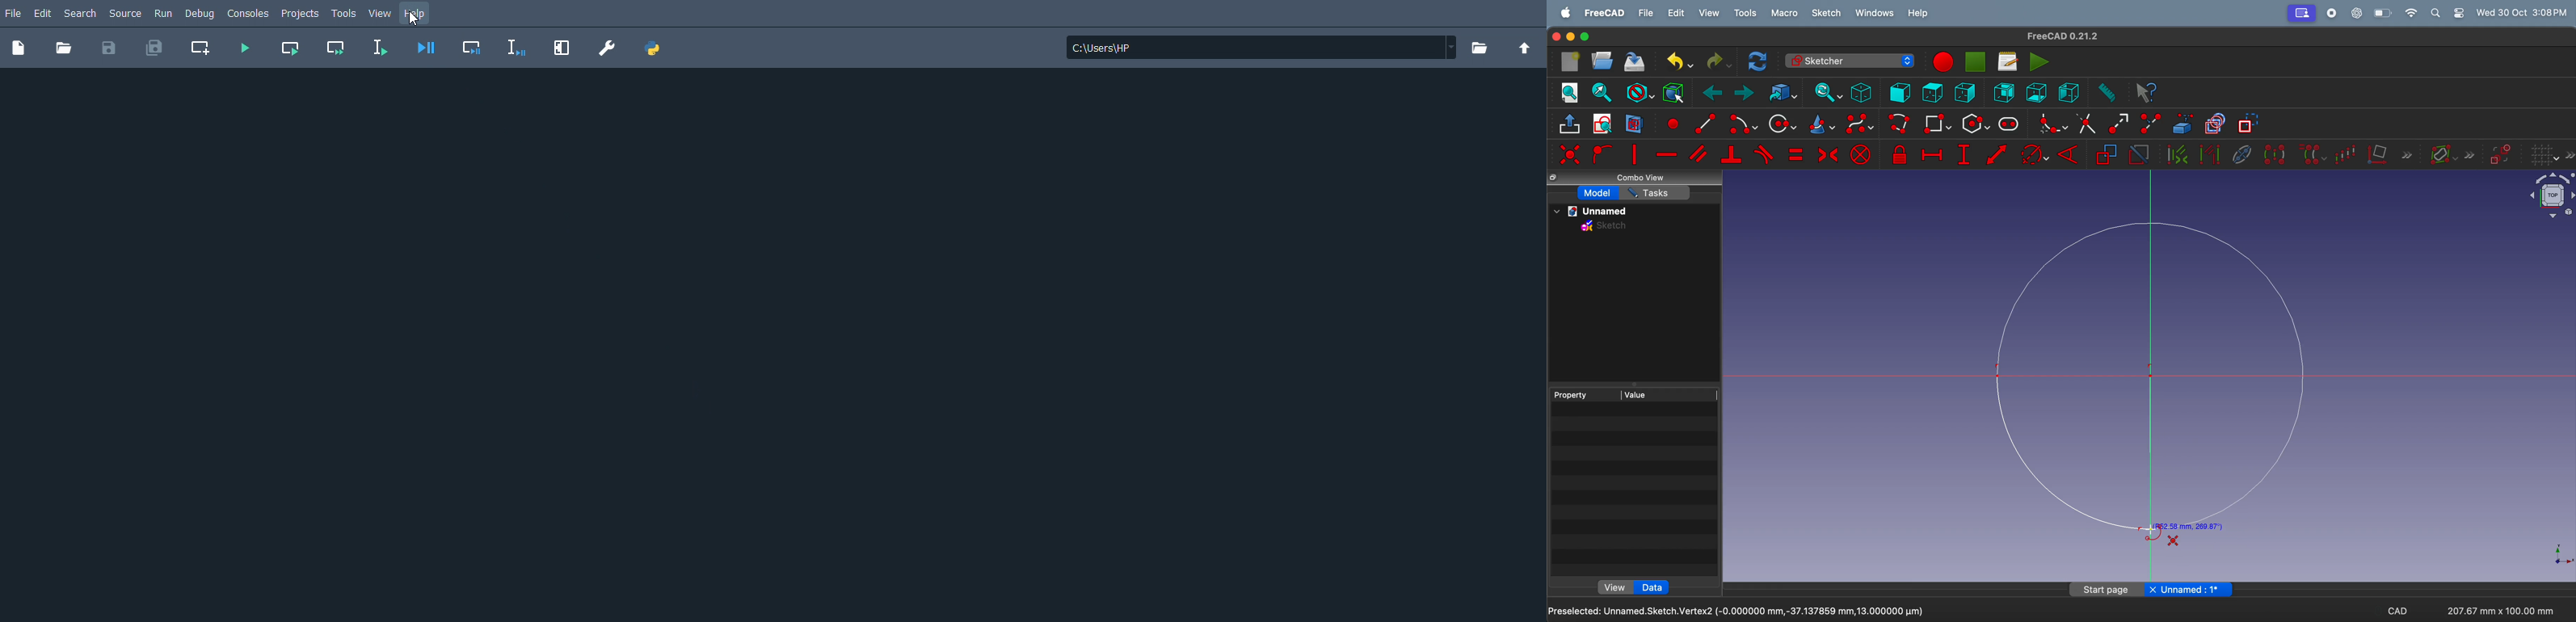  I want to click on Source, so click(127, 14).